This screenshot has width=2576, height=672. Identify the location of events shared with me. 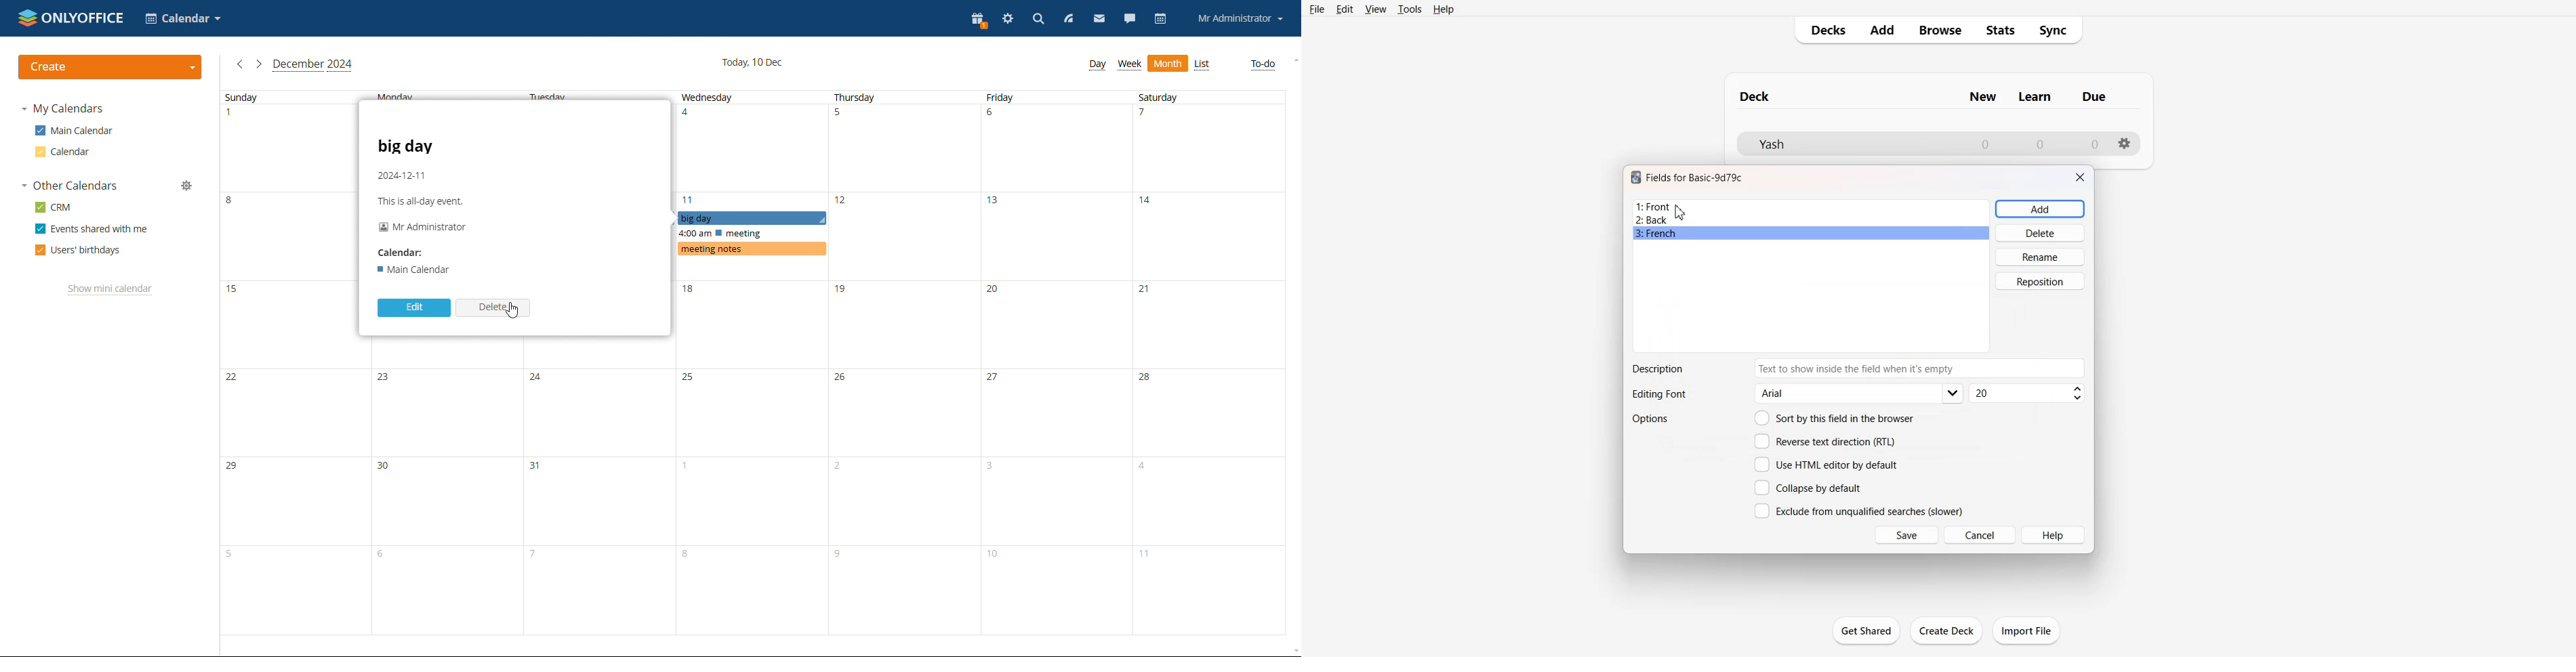
(93, 229).